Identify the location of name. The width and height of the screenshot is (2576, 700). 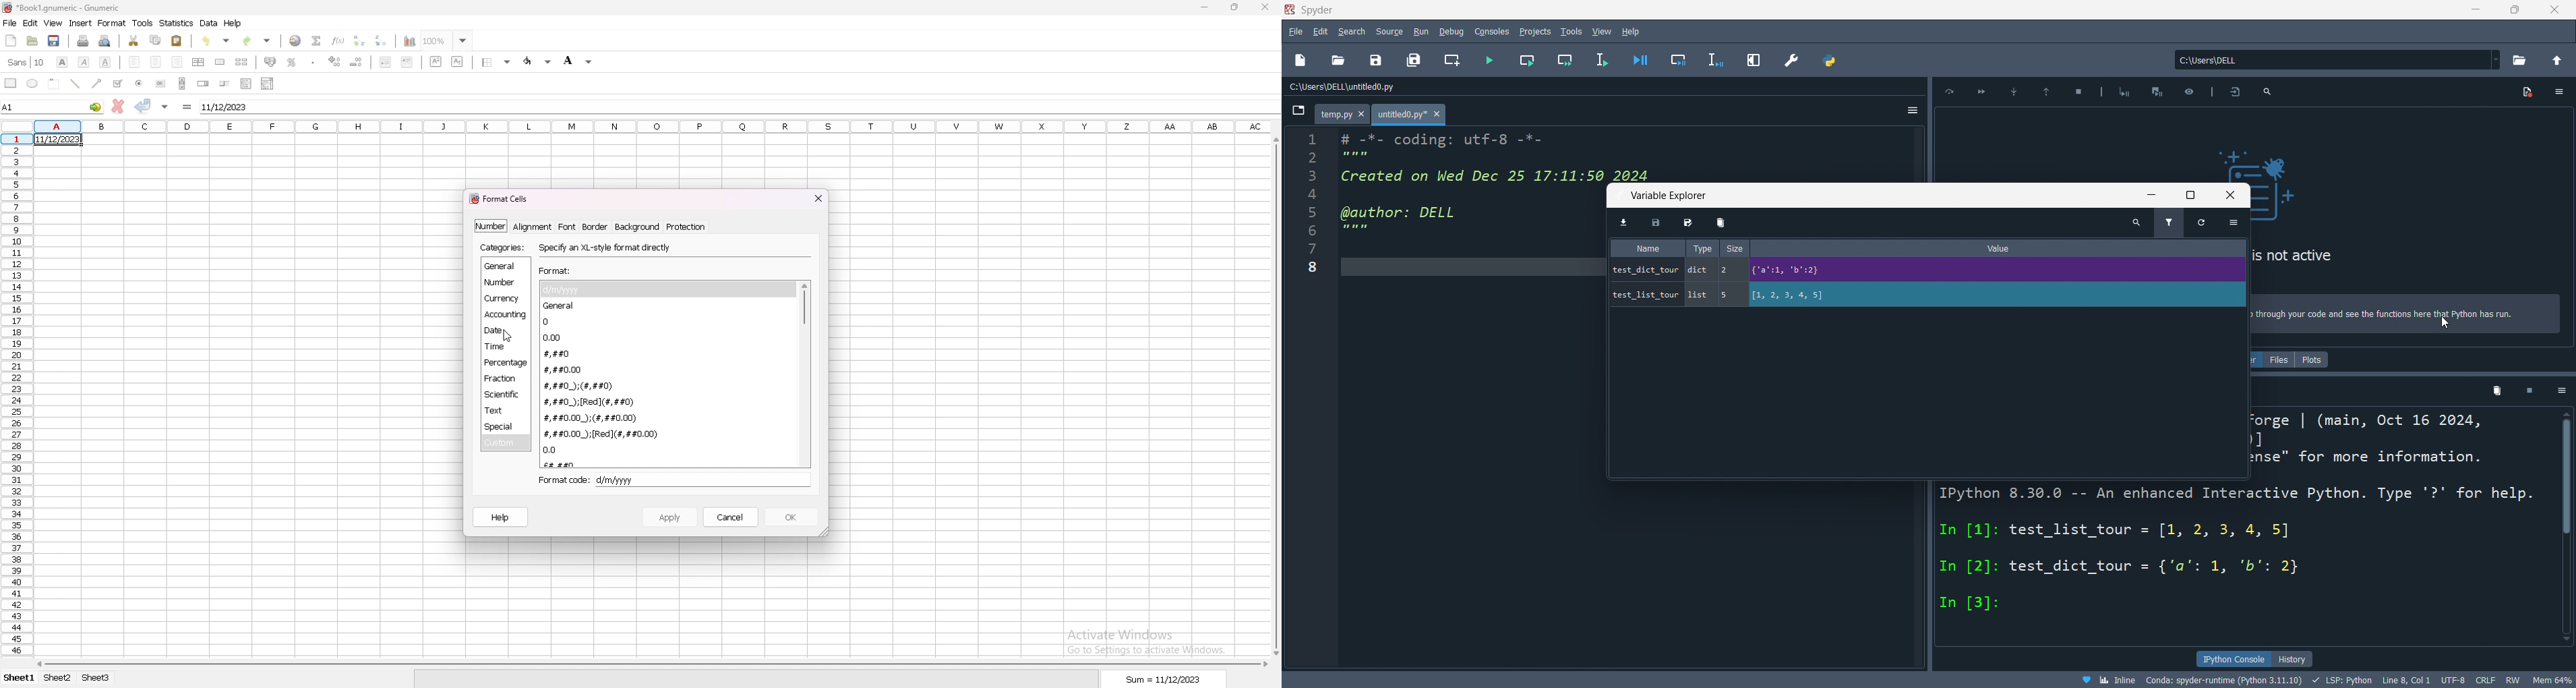
(1648, 248).